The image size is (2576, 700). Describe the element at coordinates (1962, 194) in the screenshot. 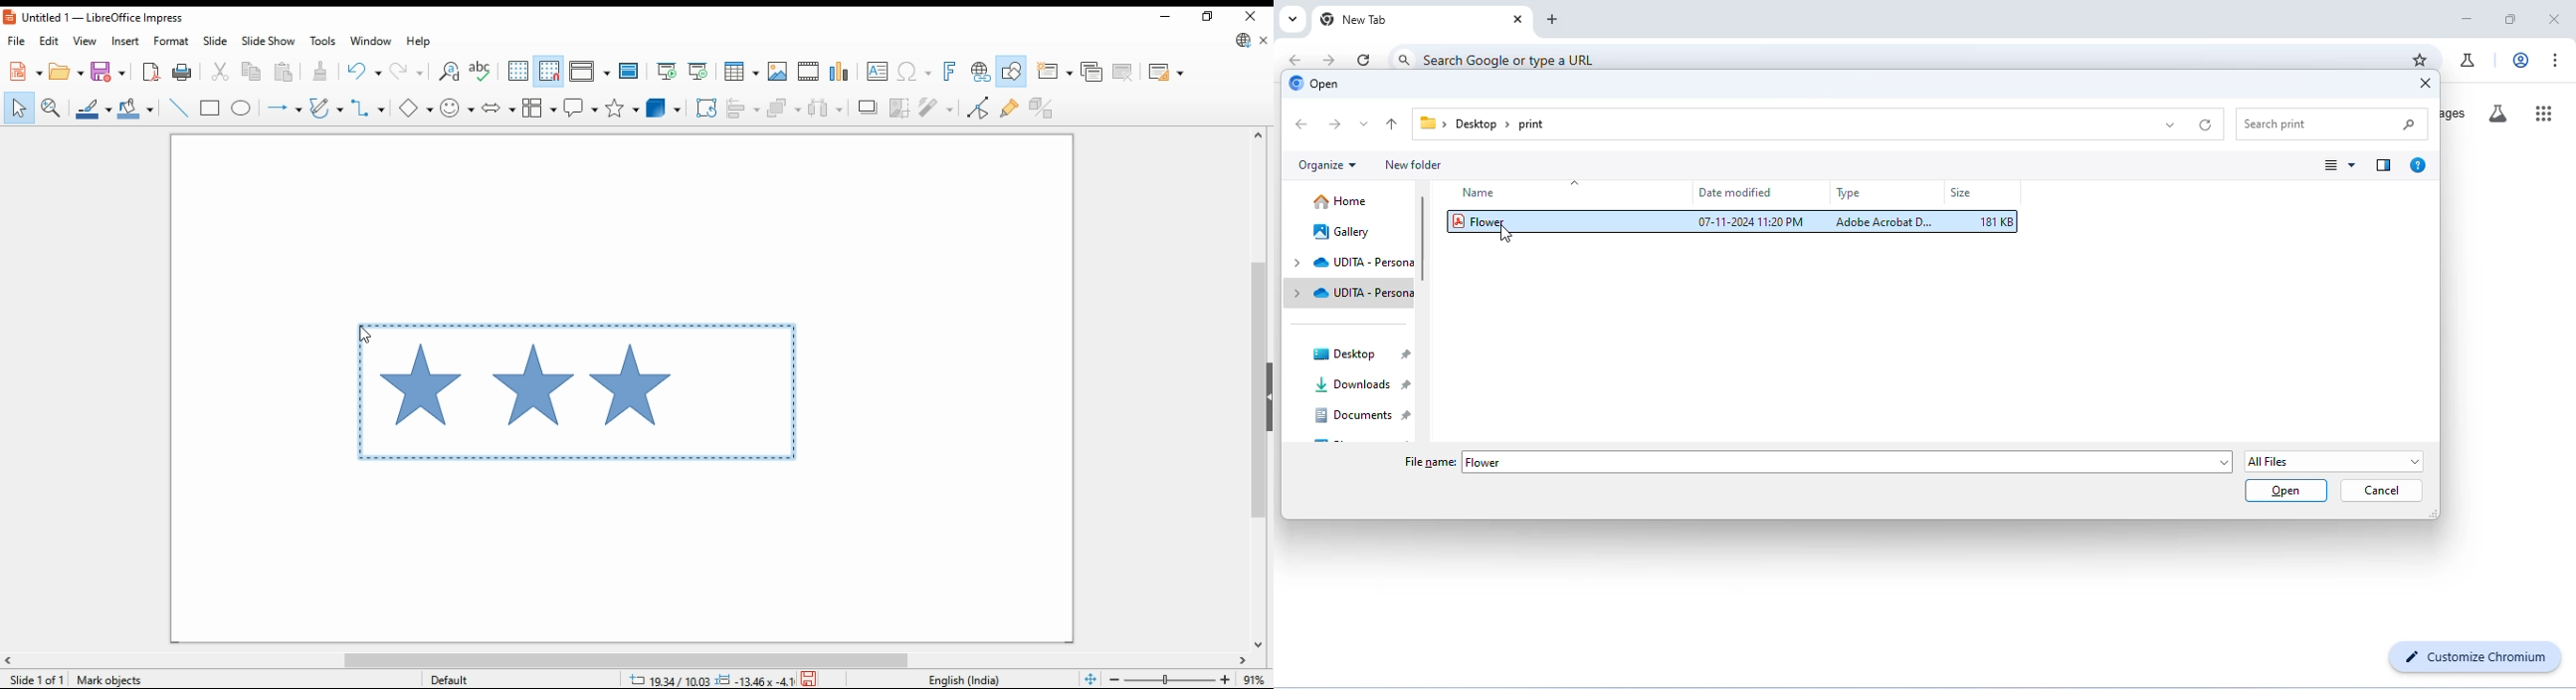

I see `size` at that location.